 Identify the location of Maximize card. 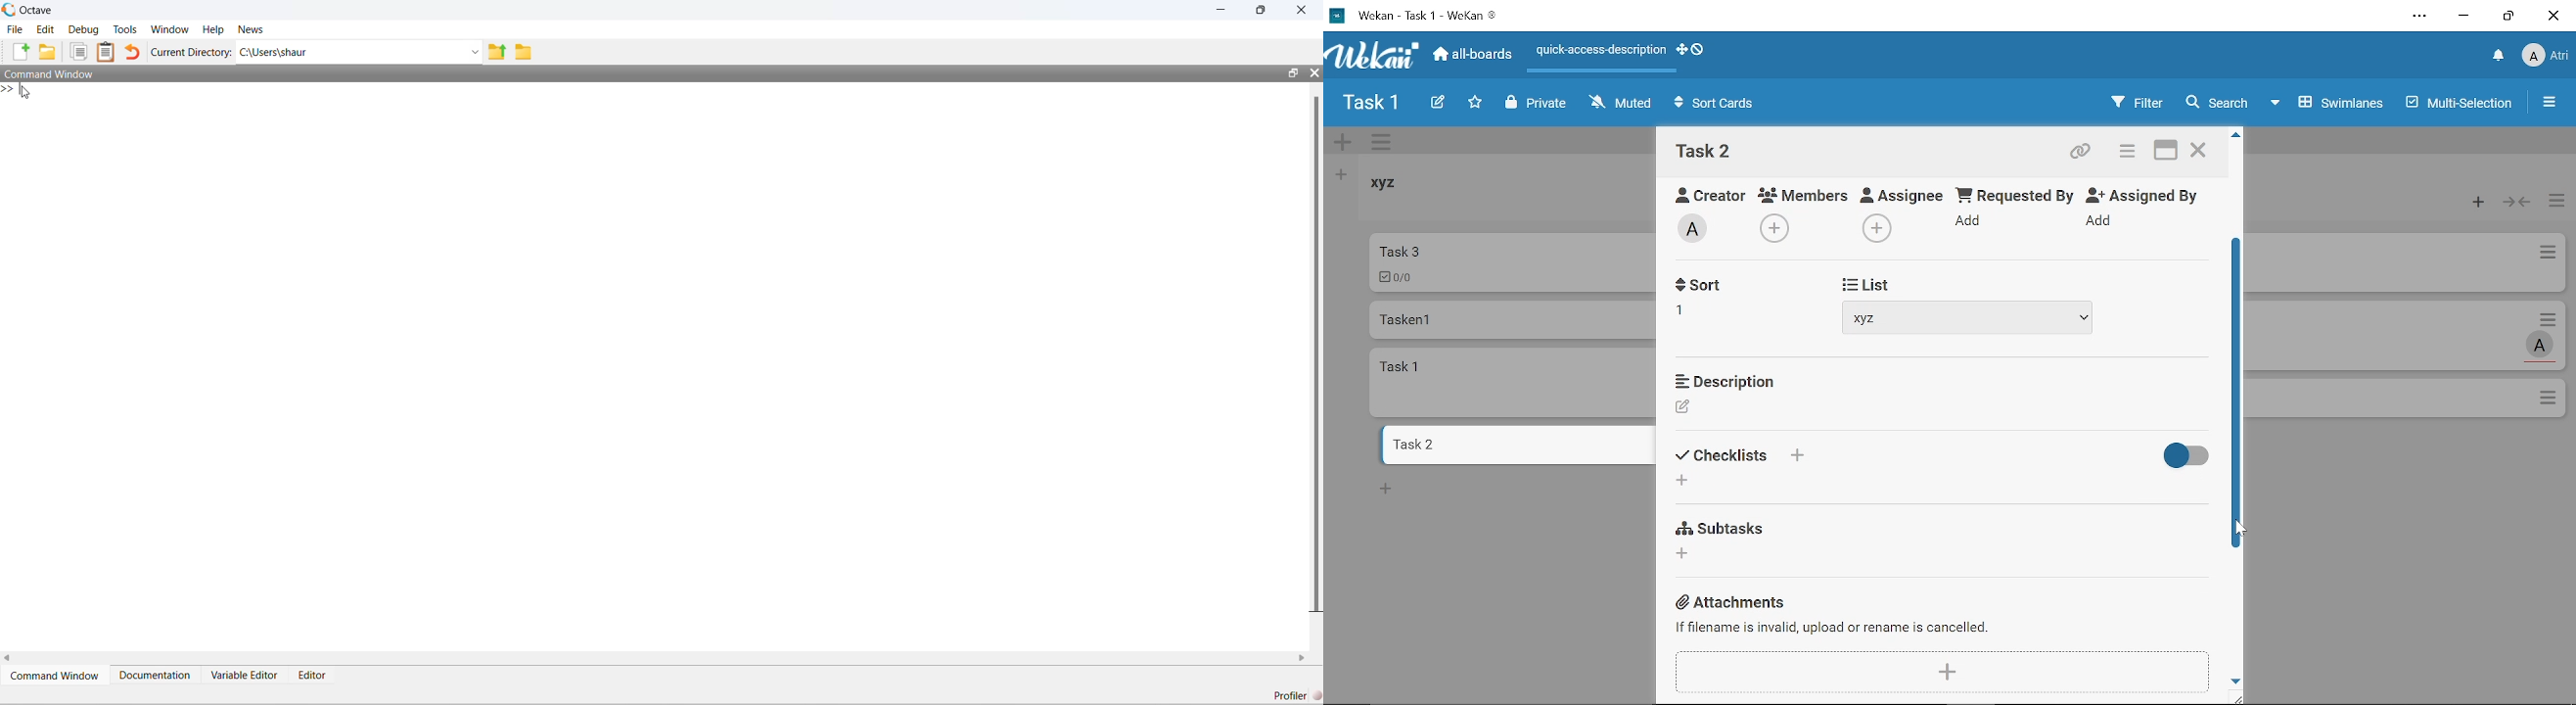
(2166, 153).